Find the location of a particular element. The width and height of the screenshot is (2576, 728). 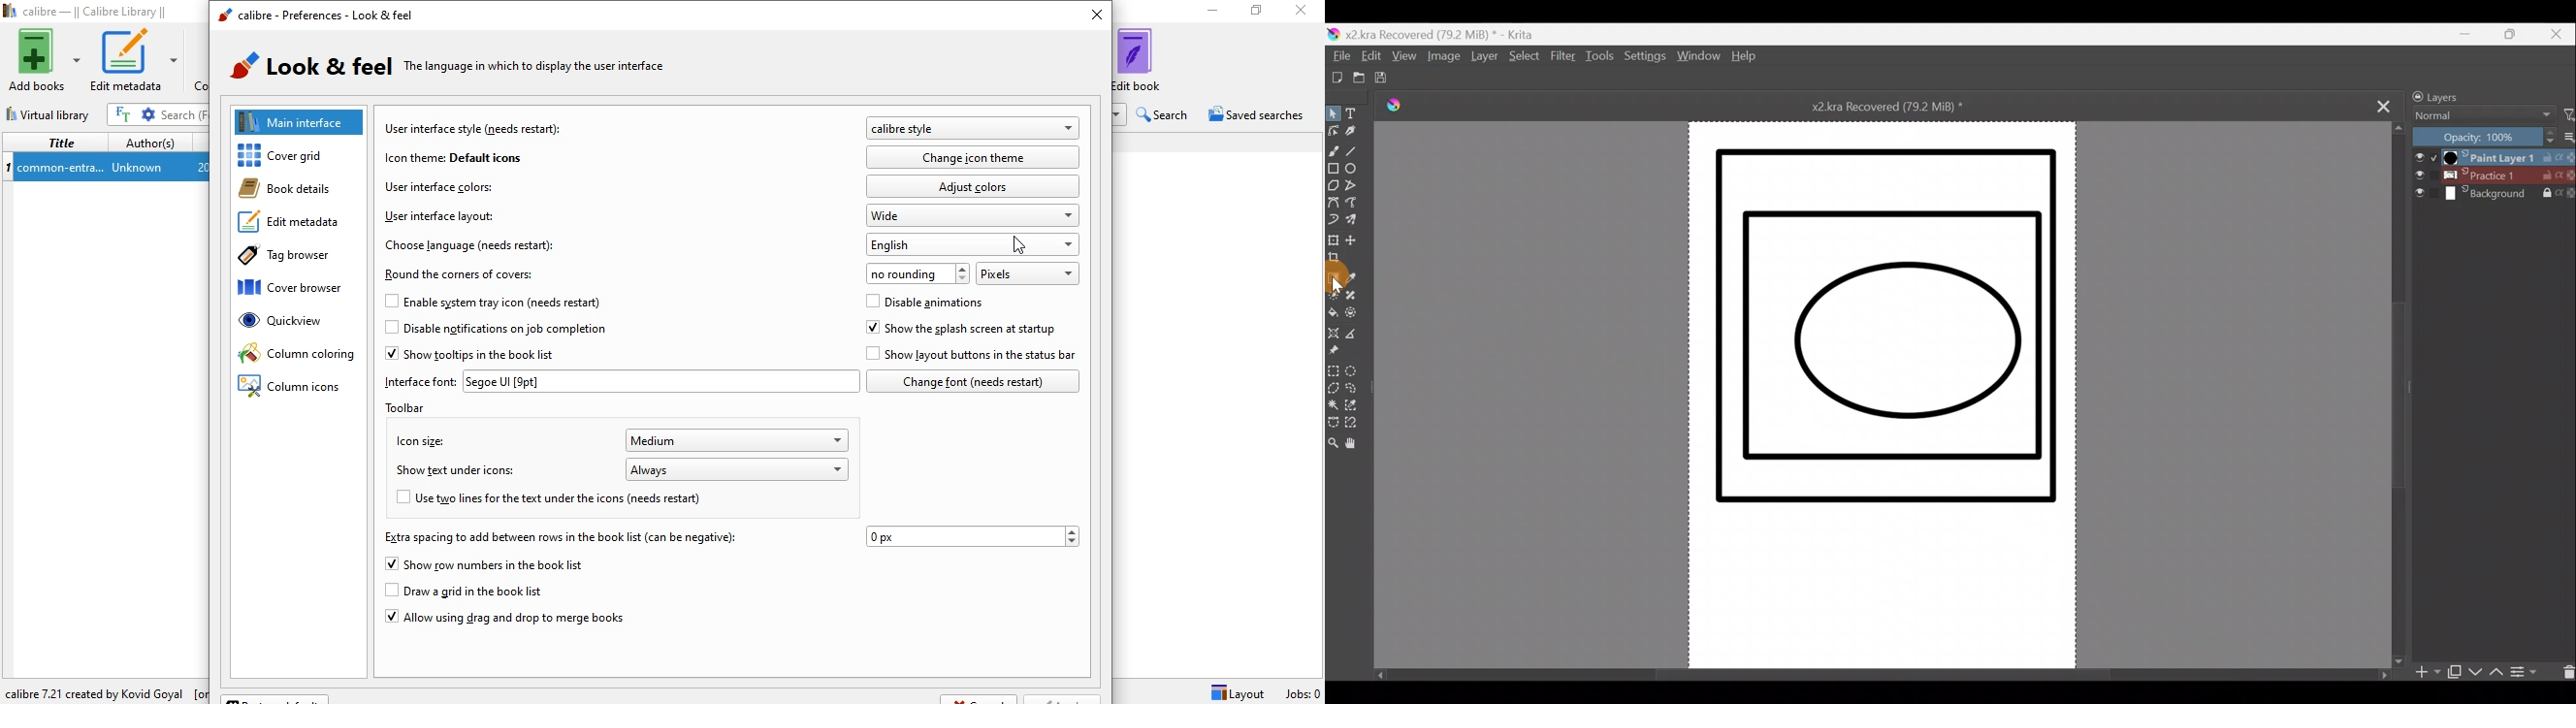

show row number in the book list is located at coordinates (486, 565).